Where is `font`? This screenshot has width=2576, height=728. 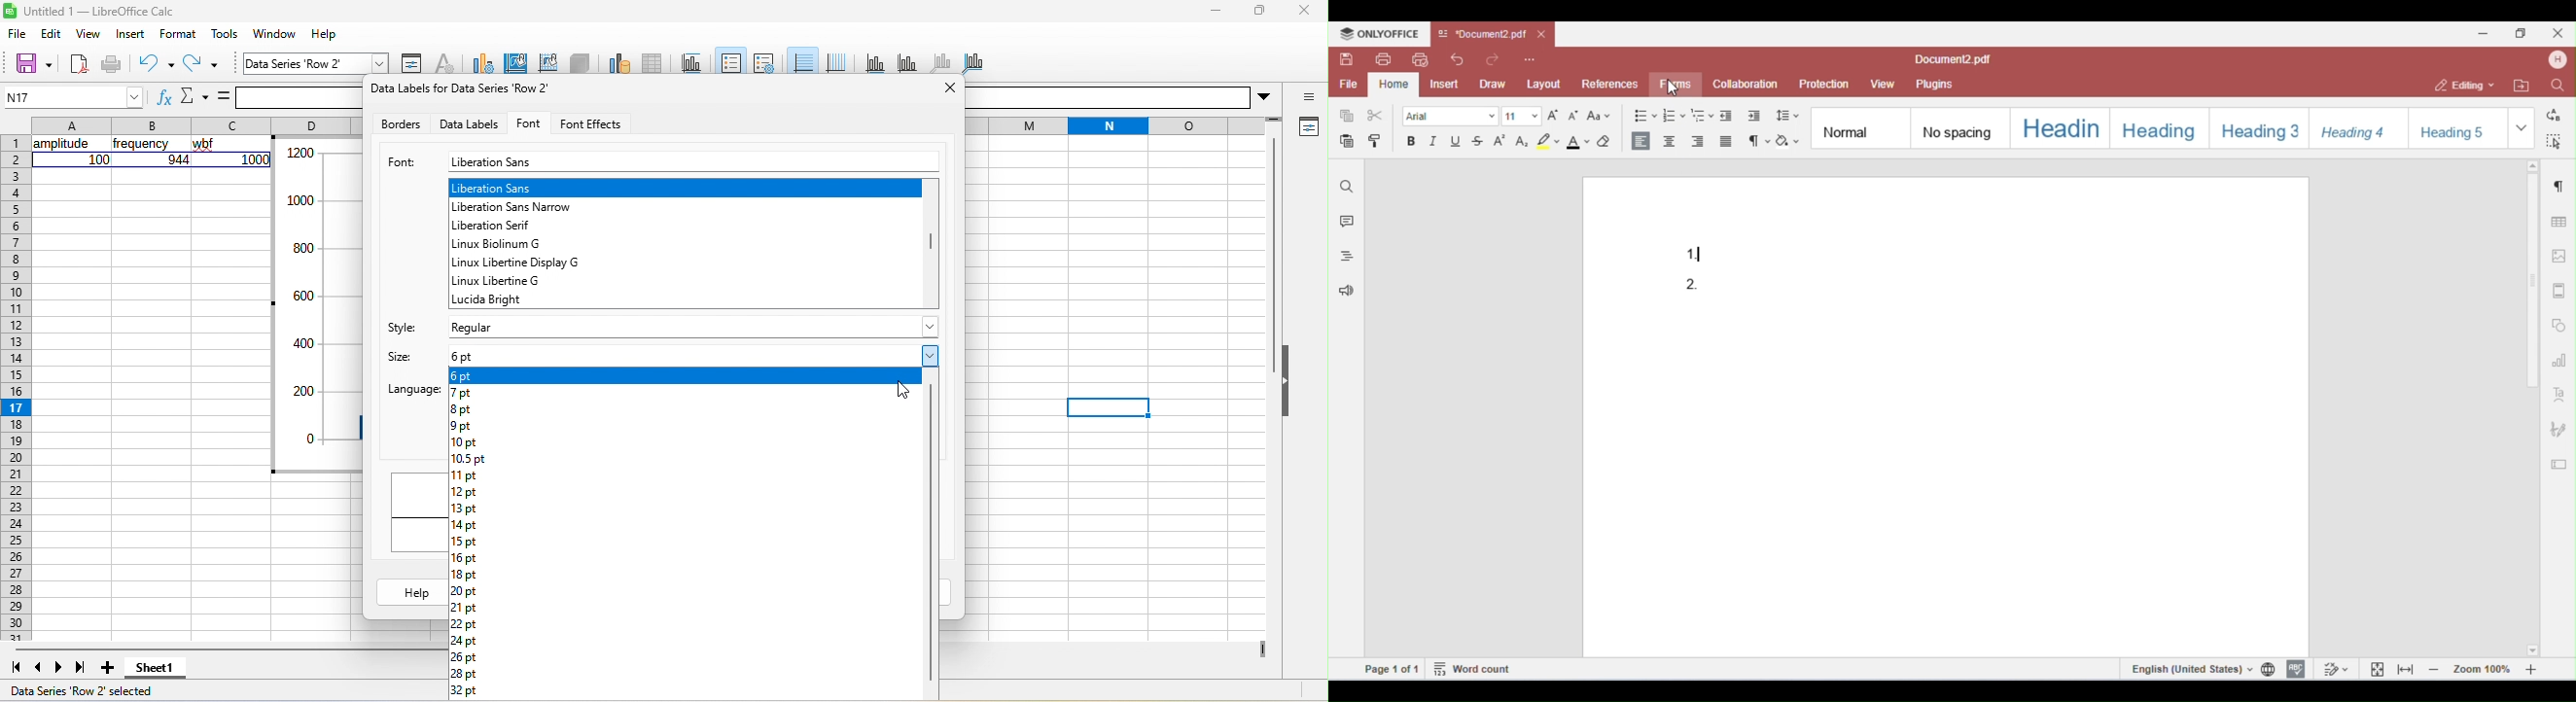 font is located at coordinates (401, 163).